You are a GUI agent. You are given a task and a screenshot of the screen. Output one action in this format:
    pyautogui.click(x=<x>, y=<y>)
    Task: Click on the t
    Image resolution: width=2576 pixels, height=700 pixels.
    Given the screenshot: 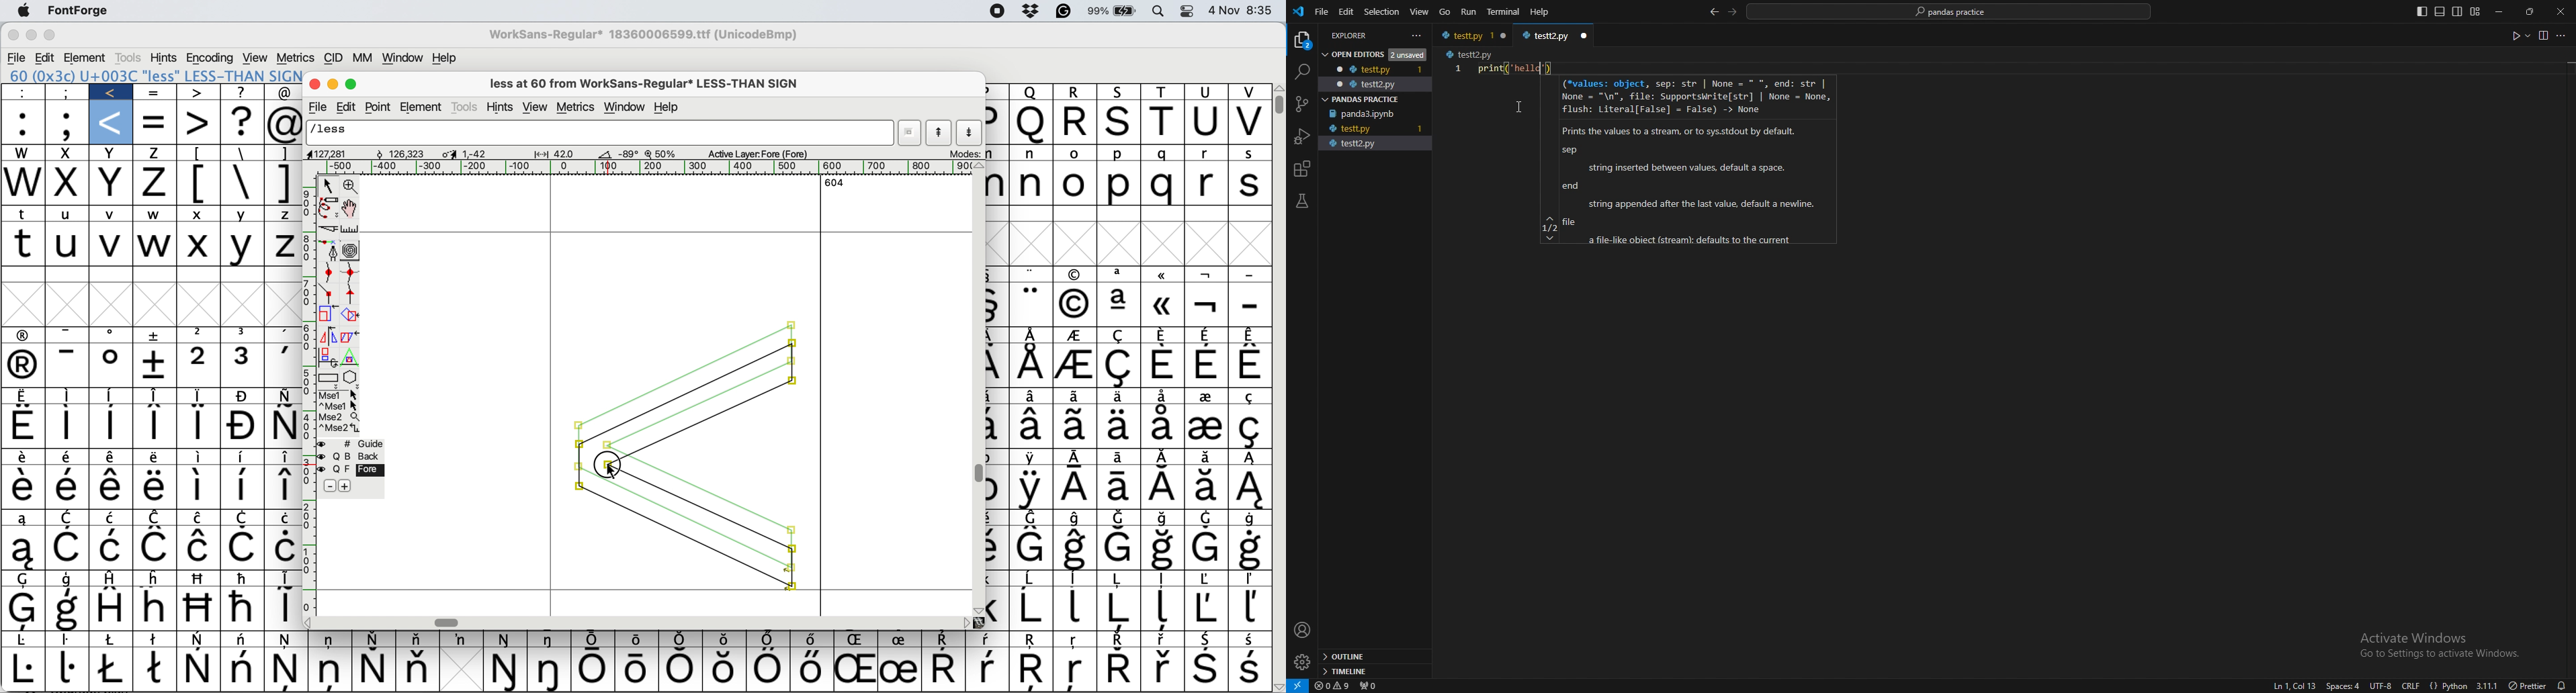 What is the action you would take?
    pyautogui.click(x=27, y=215)
    